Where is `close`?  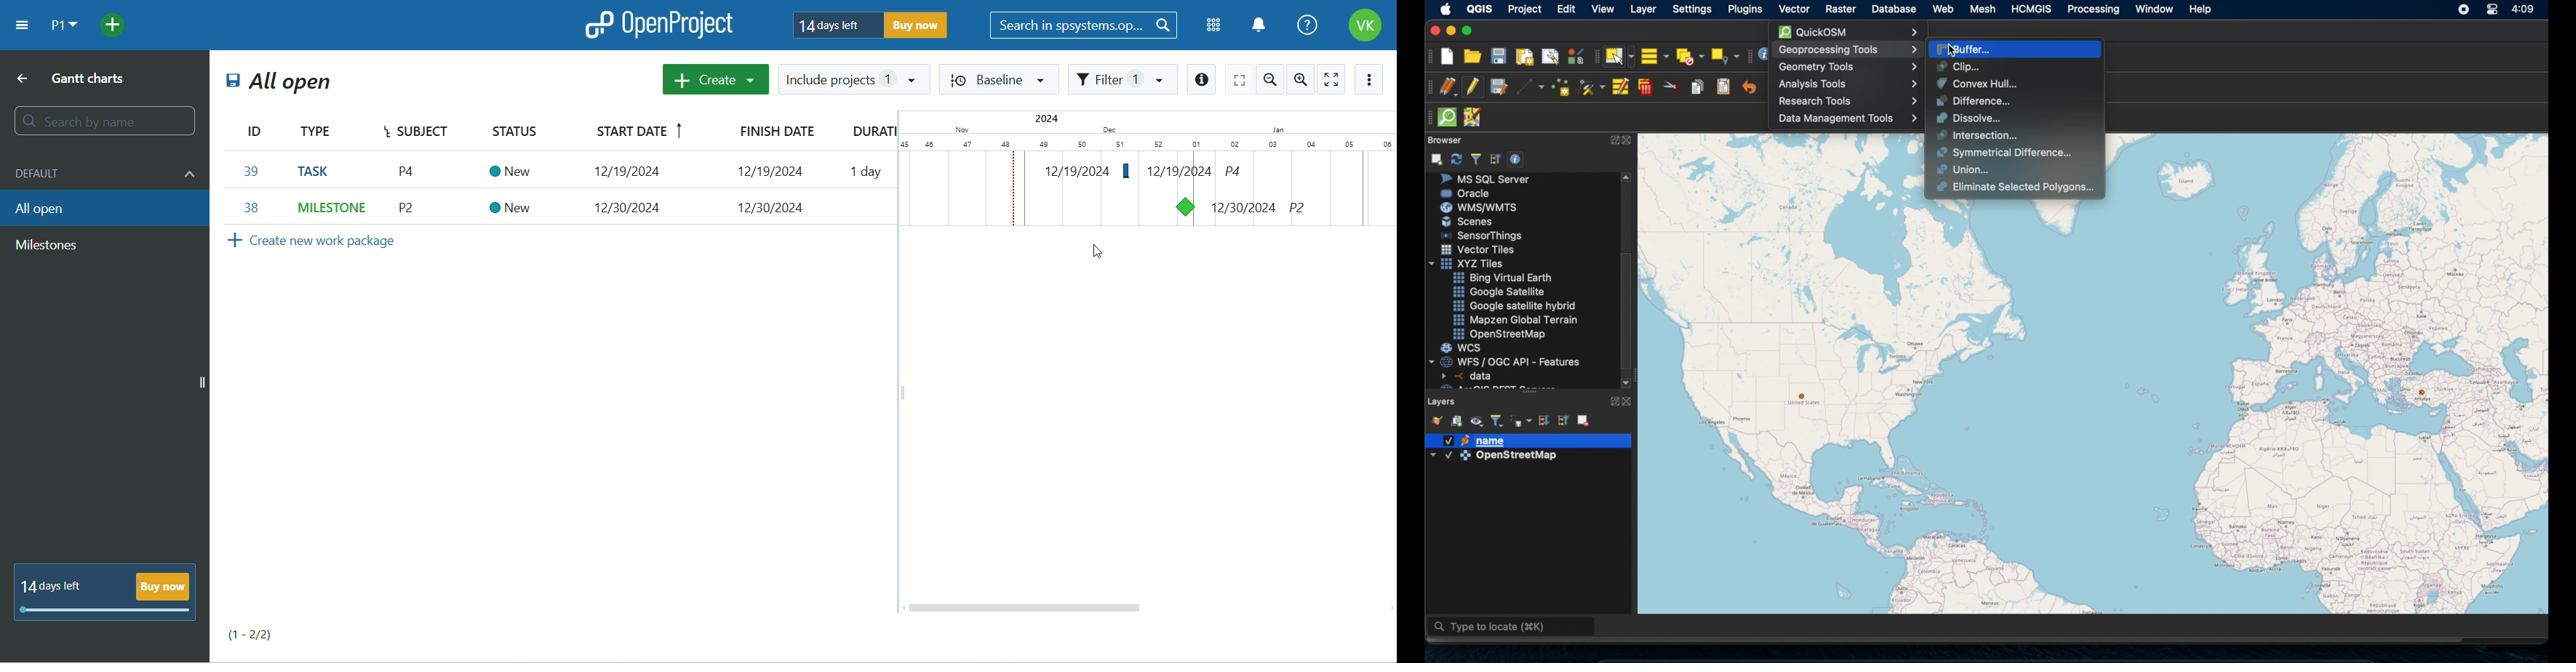 close is located at coordinates (1631, 401).